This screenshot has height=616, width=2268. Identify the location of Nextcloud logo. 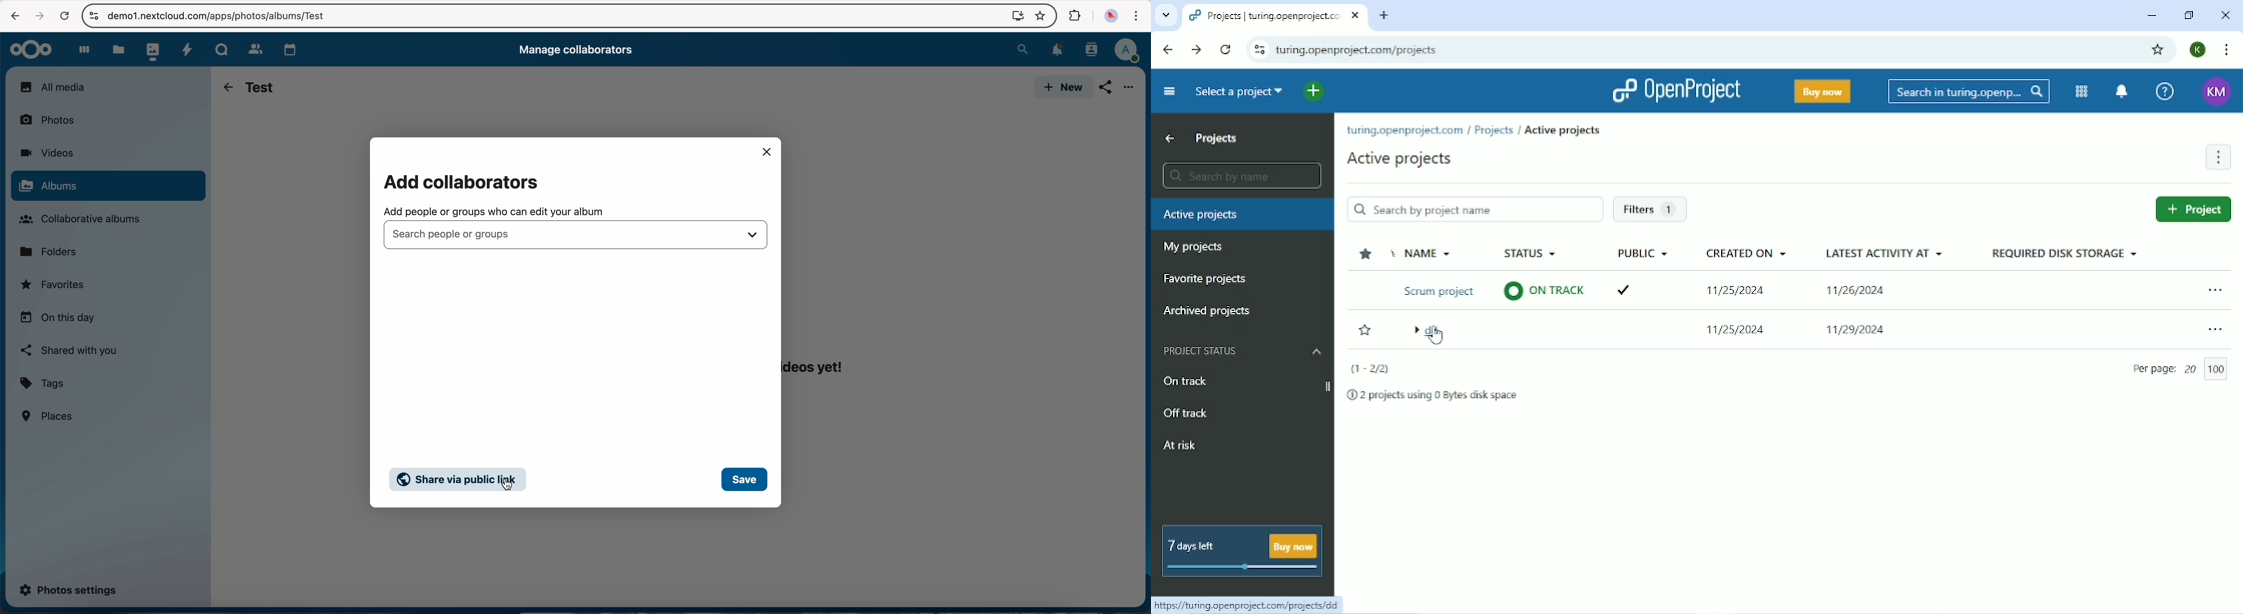
(27, 49).